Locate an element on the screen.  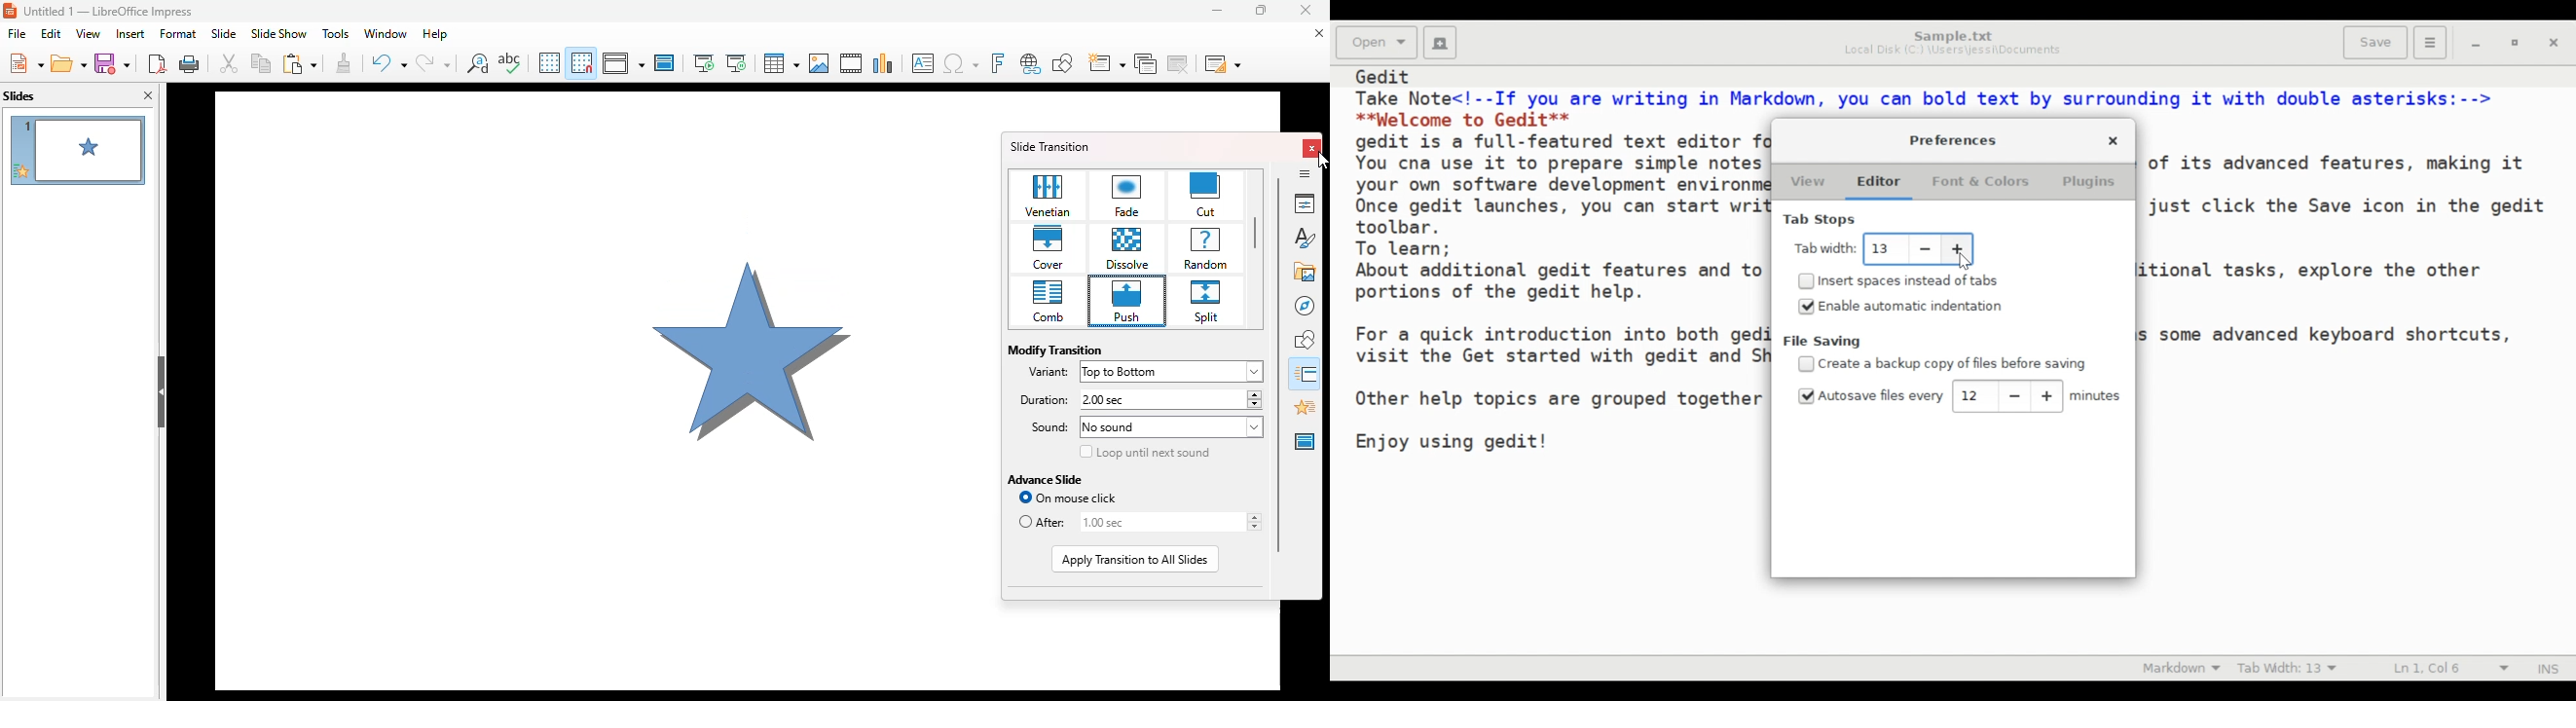
slide transition is located at coordinates (1306, 374).